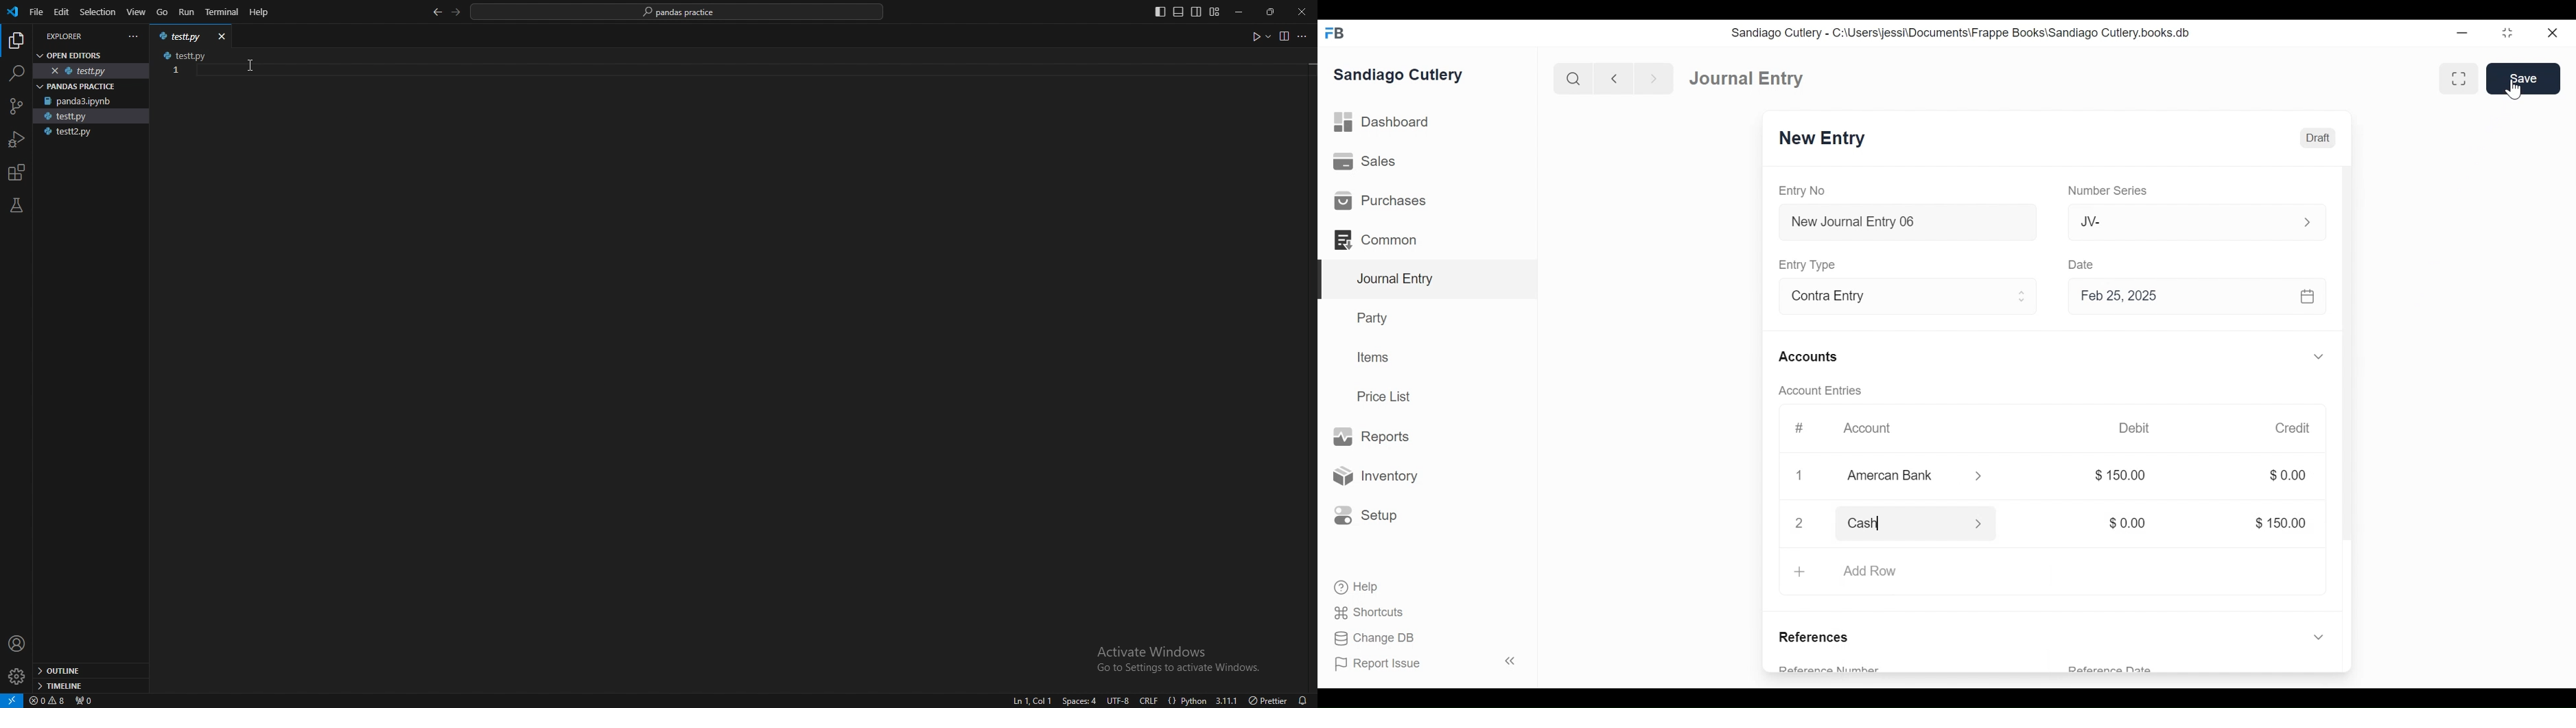 The height and width of the screenshot is (728, 2576). I want to click on JV-, so click(2182, 220).